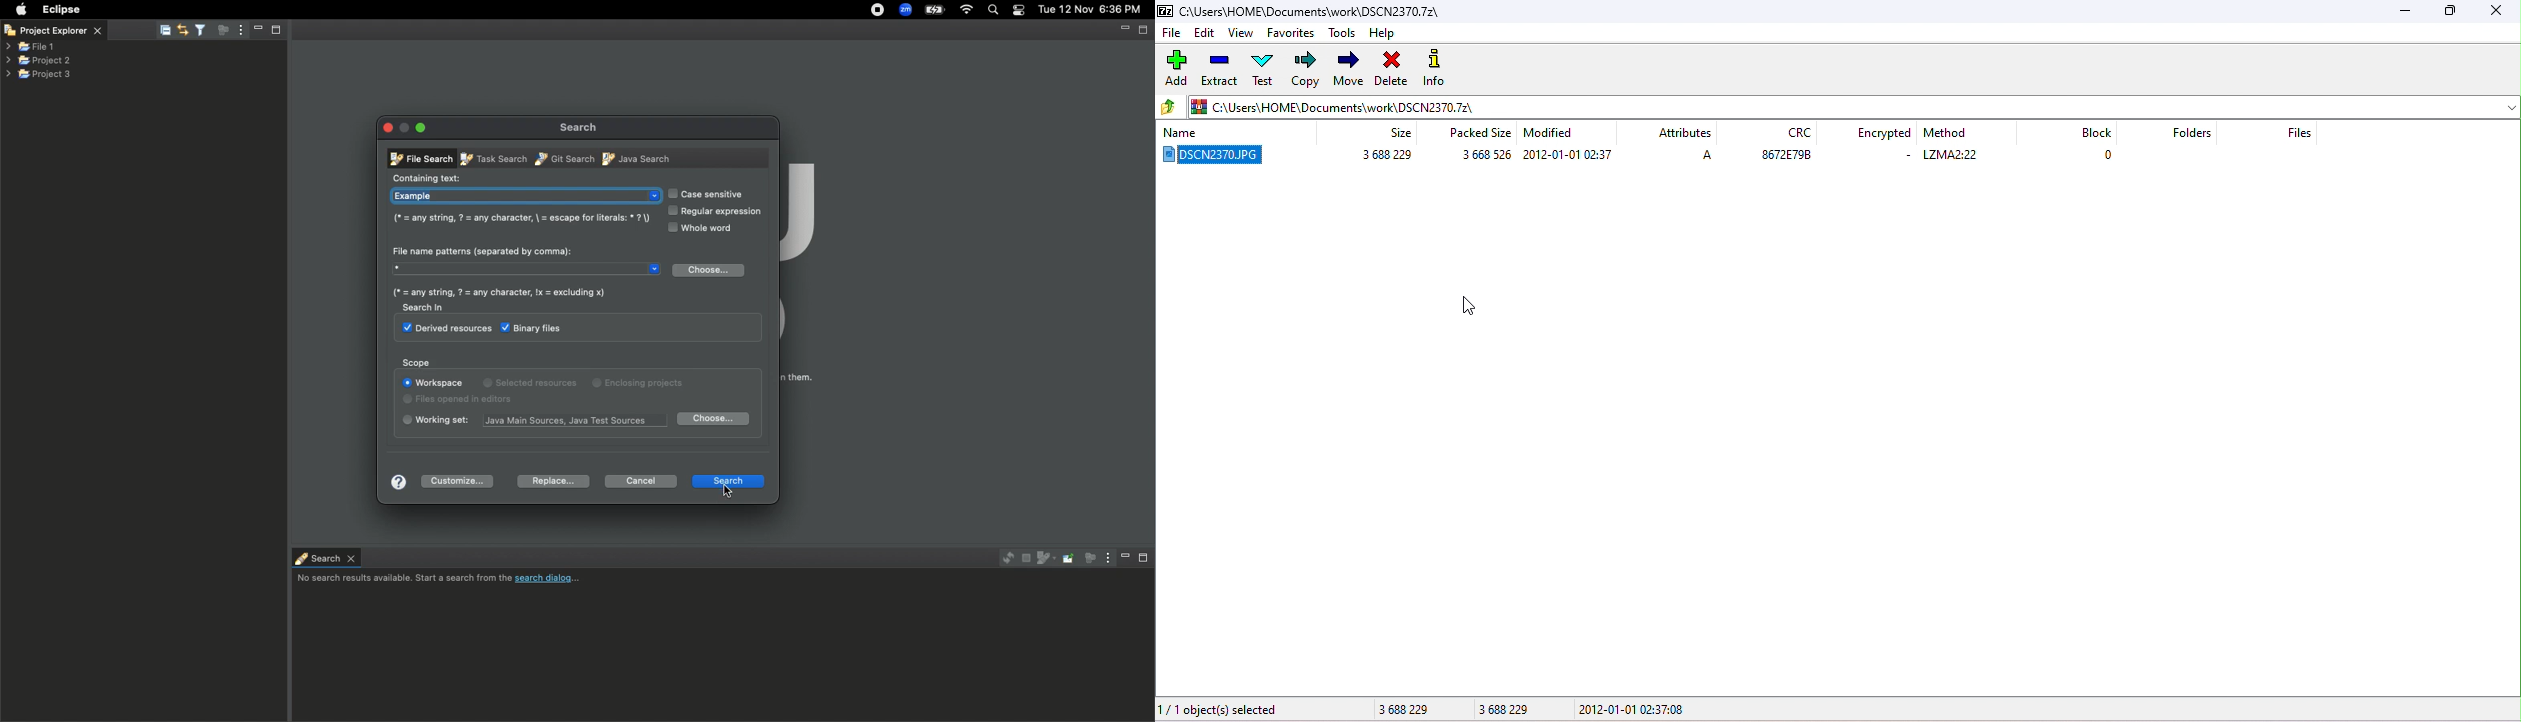 This screenshot has height=728, width=2548. I want to click on Help, so click(399, 481).